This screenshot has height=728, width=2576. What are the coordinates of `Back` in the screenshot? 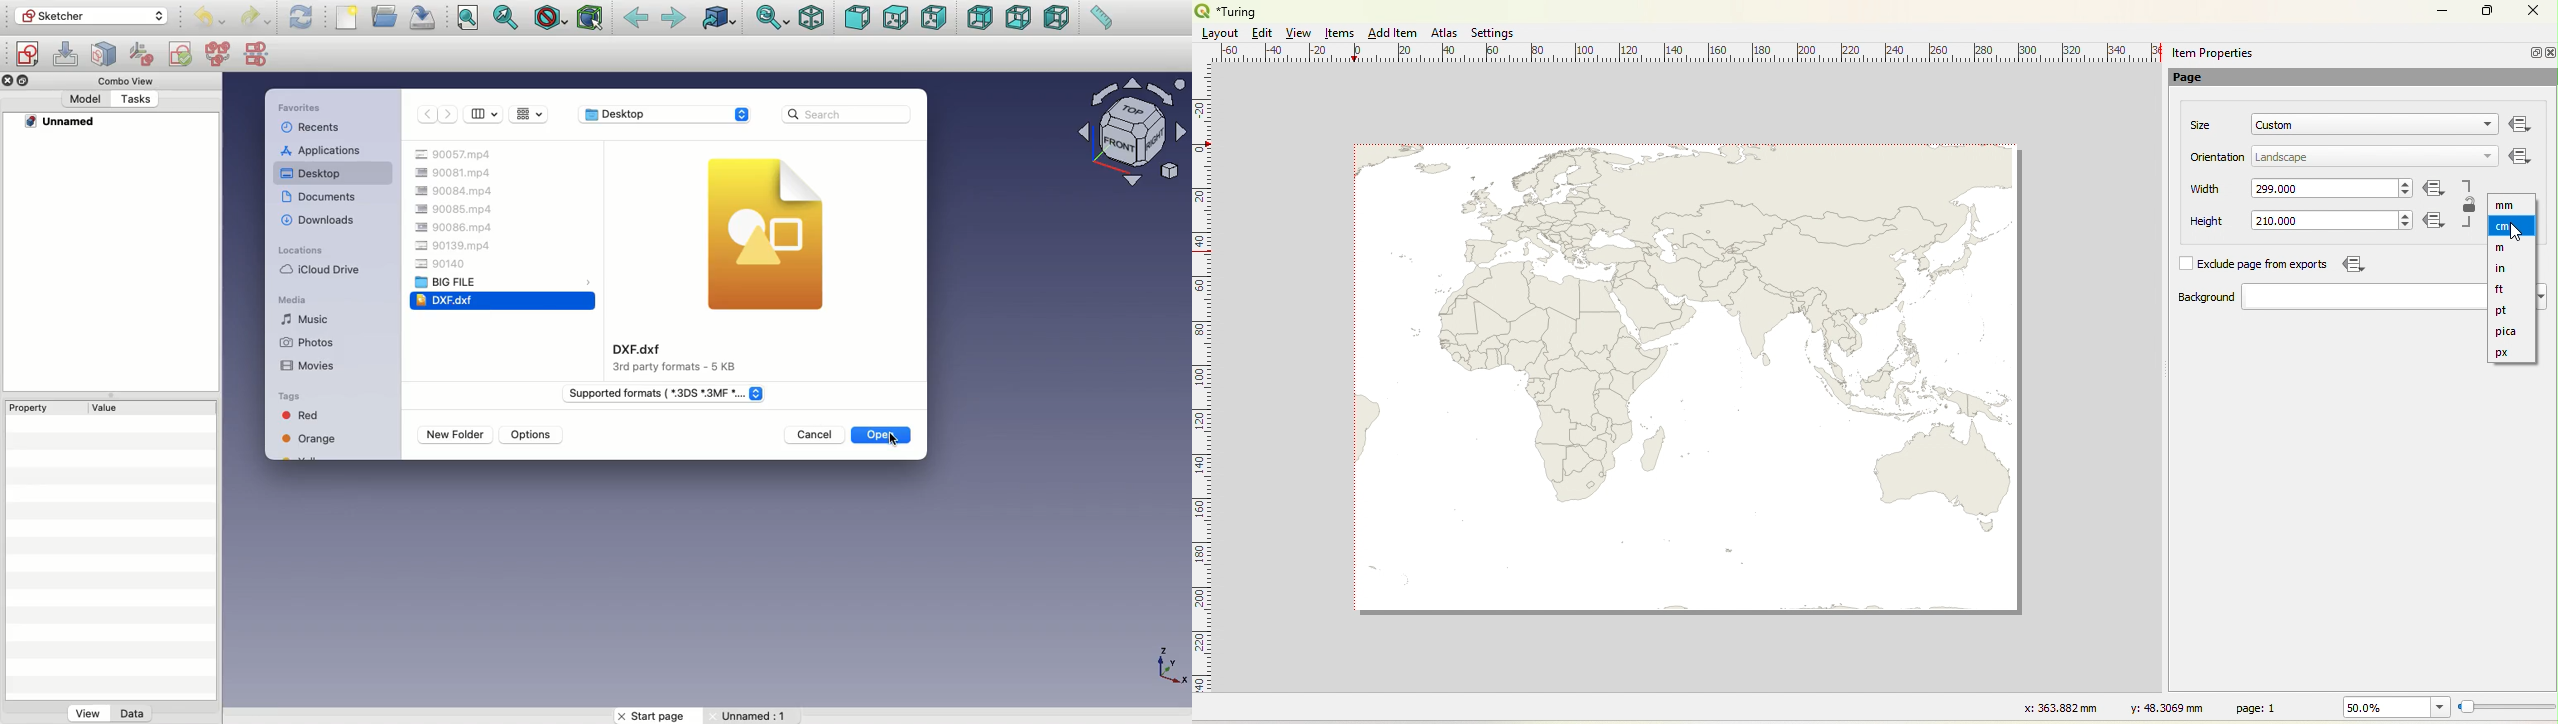 It's located at (638, 19).